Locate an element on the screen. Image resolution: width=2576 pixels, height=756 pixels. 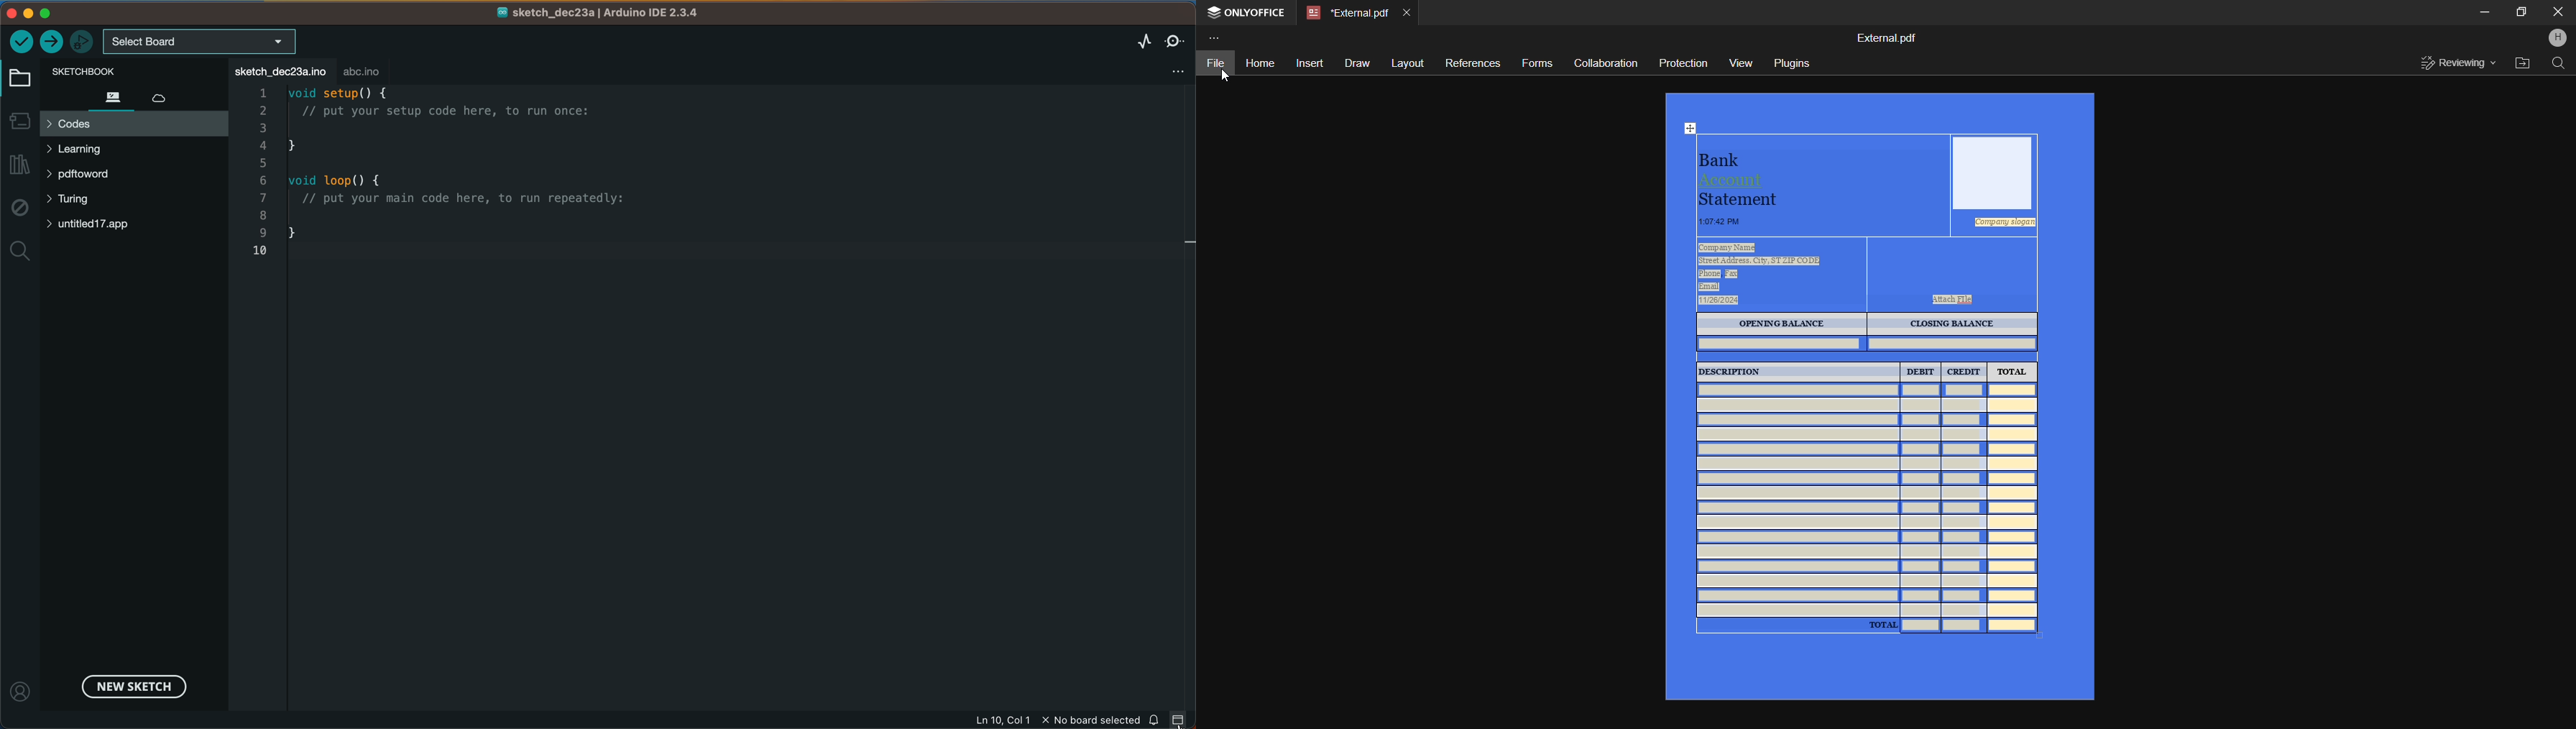
file tab is located at coordinates (278, 71).